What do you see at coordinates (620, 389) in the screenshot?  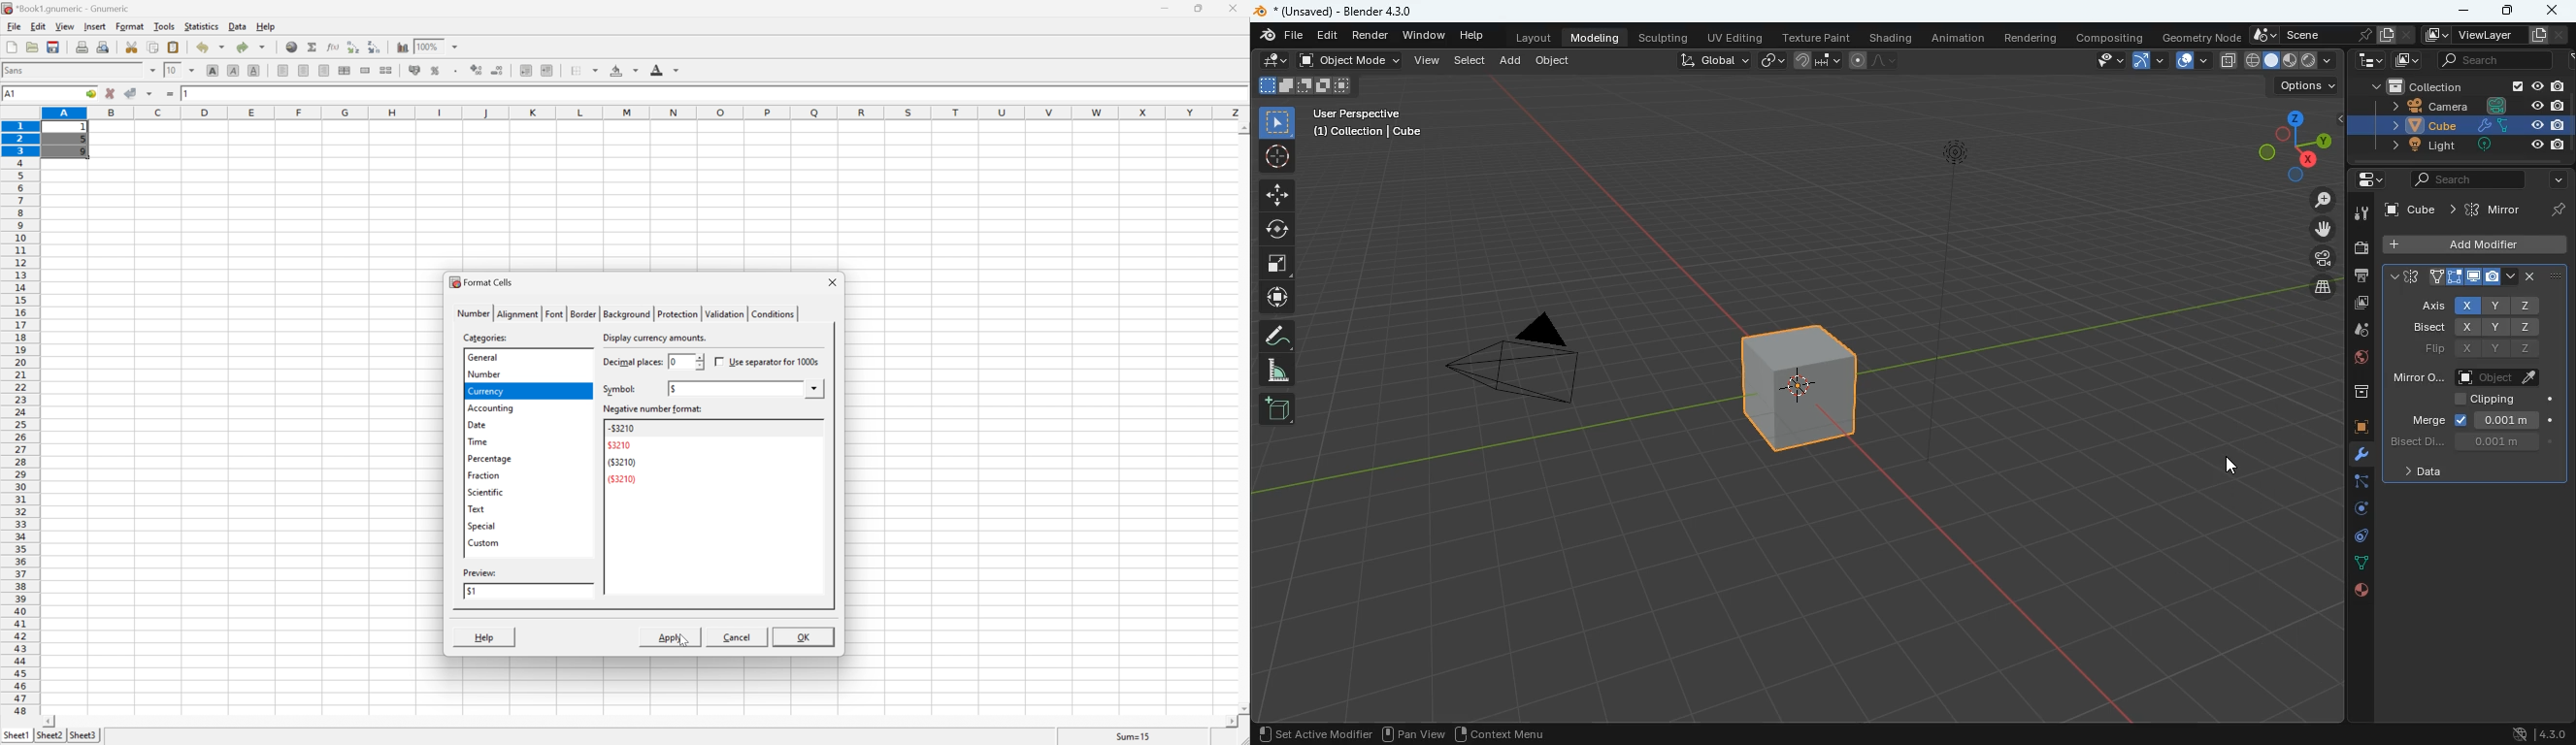 I see `symbol:` at bounding box center [620, 389].